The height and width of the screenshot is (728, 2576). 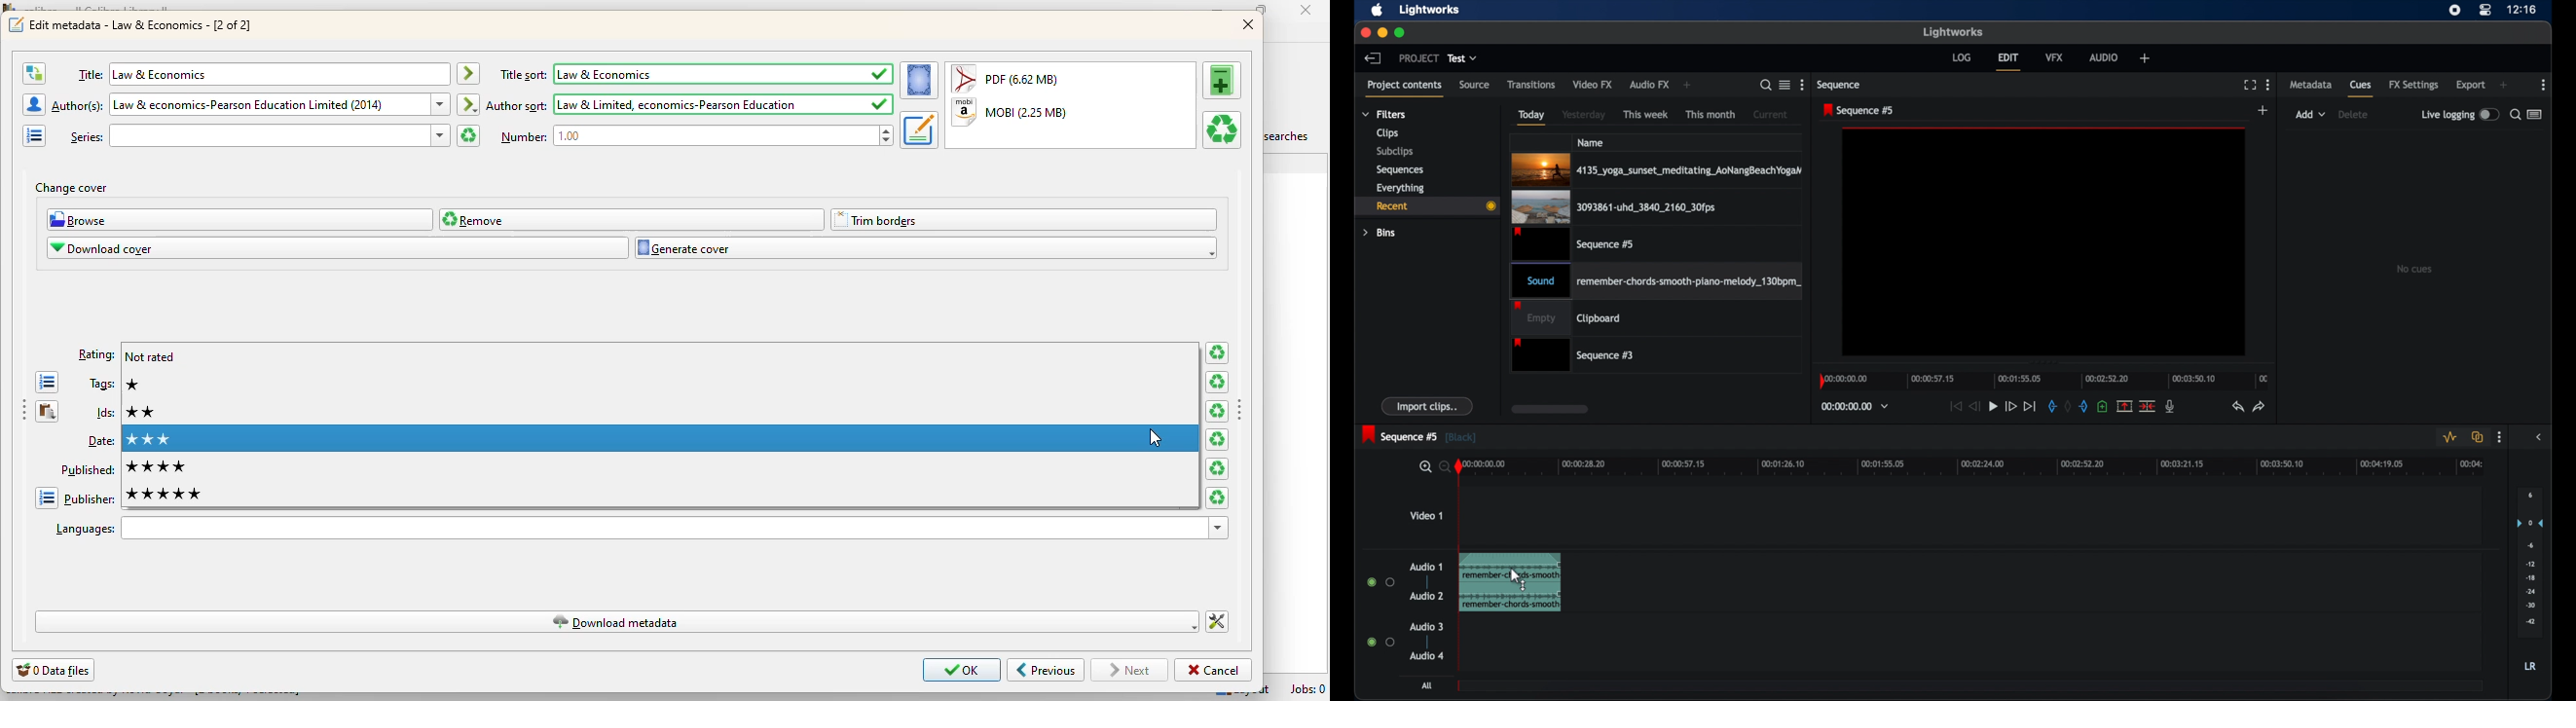 I want to click on subclips, so click(x=1396, y=151).